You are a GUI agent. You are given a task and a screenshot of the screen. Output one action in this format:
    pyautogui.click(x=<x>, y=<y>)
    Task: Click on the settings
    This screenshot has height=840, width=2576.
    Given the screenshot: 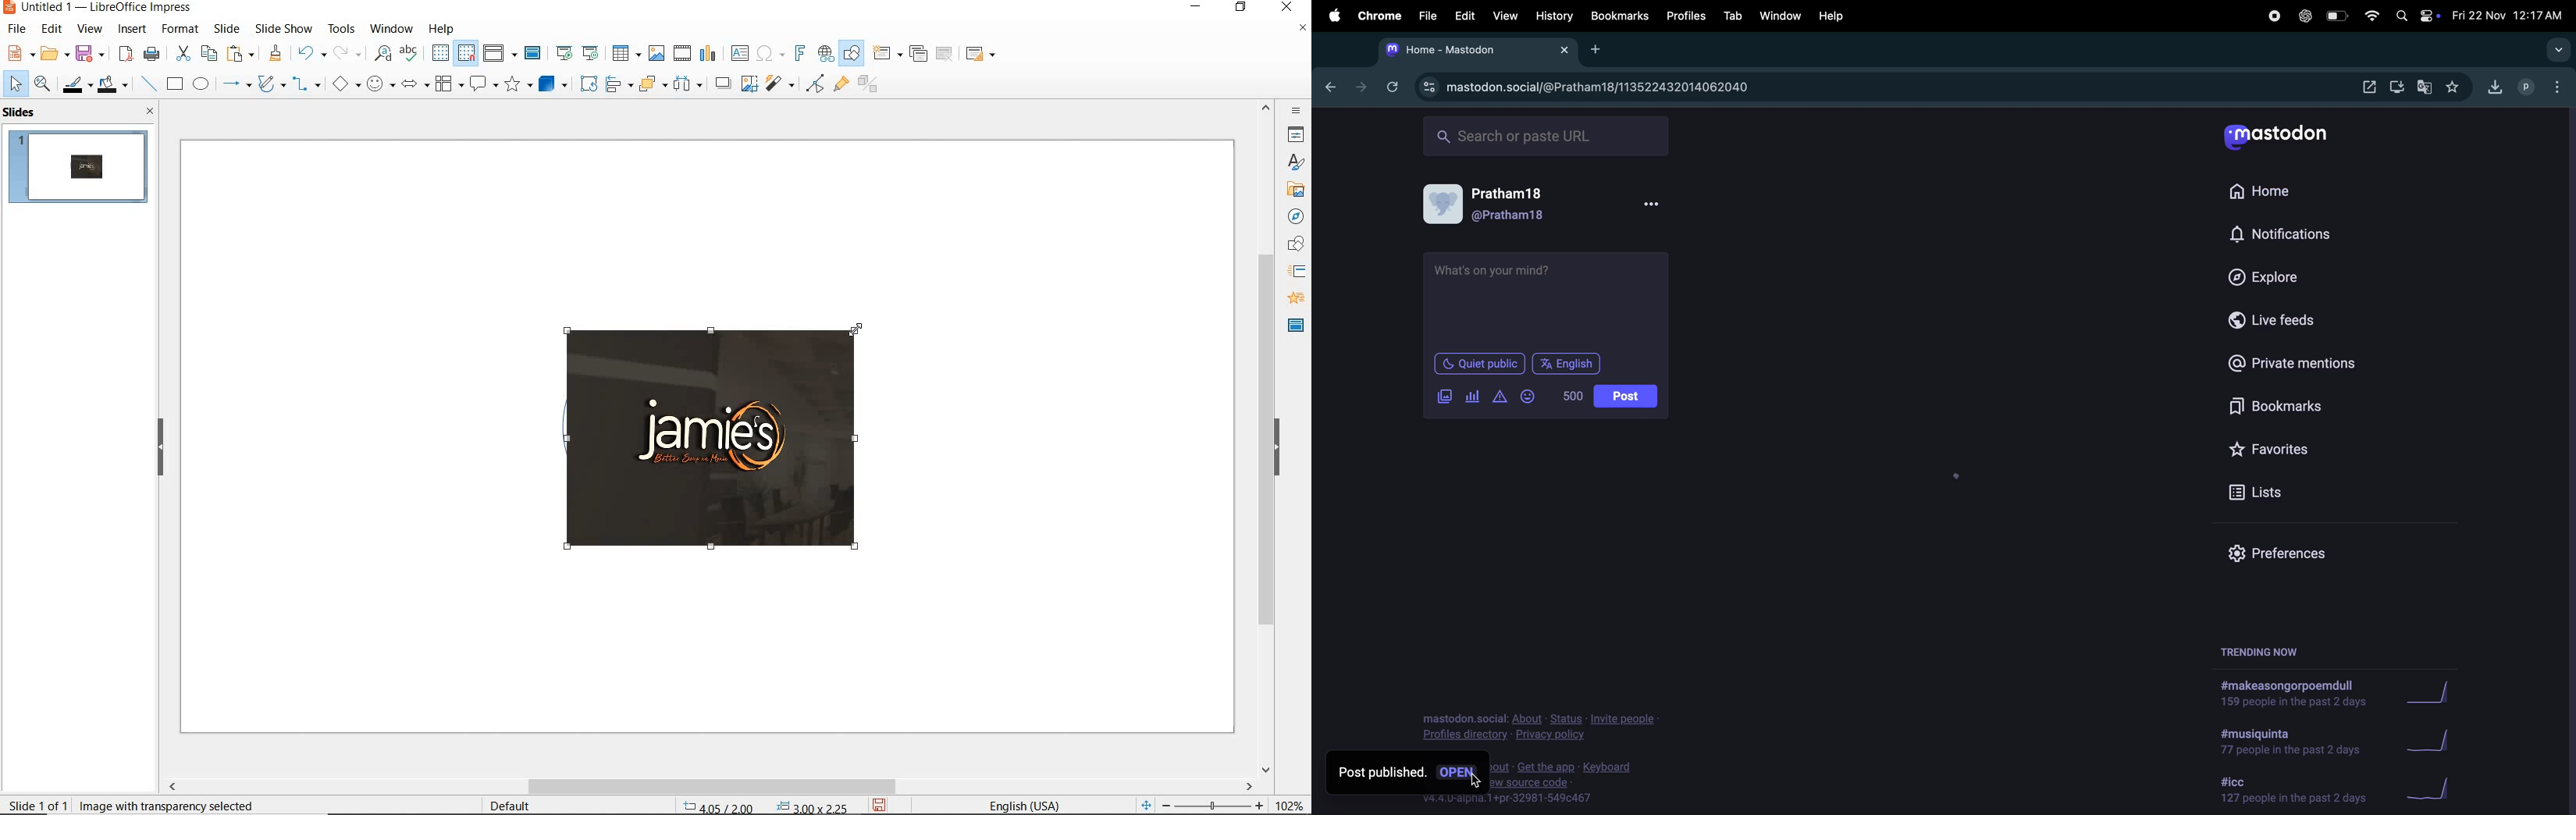 What is the action you would take?
    pyautogui.click(x=2359, y=86)
    